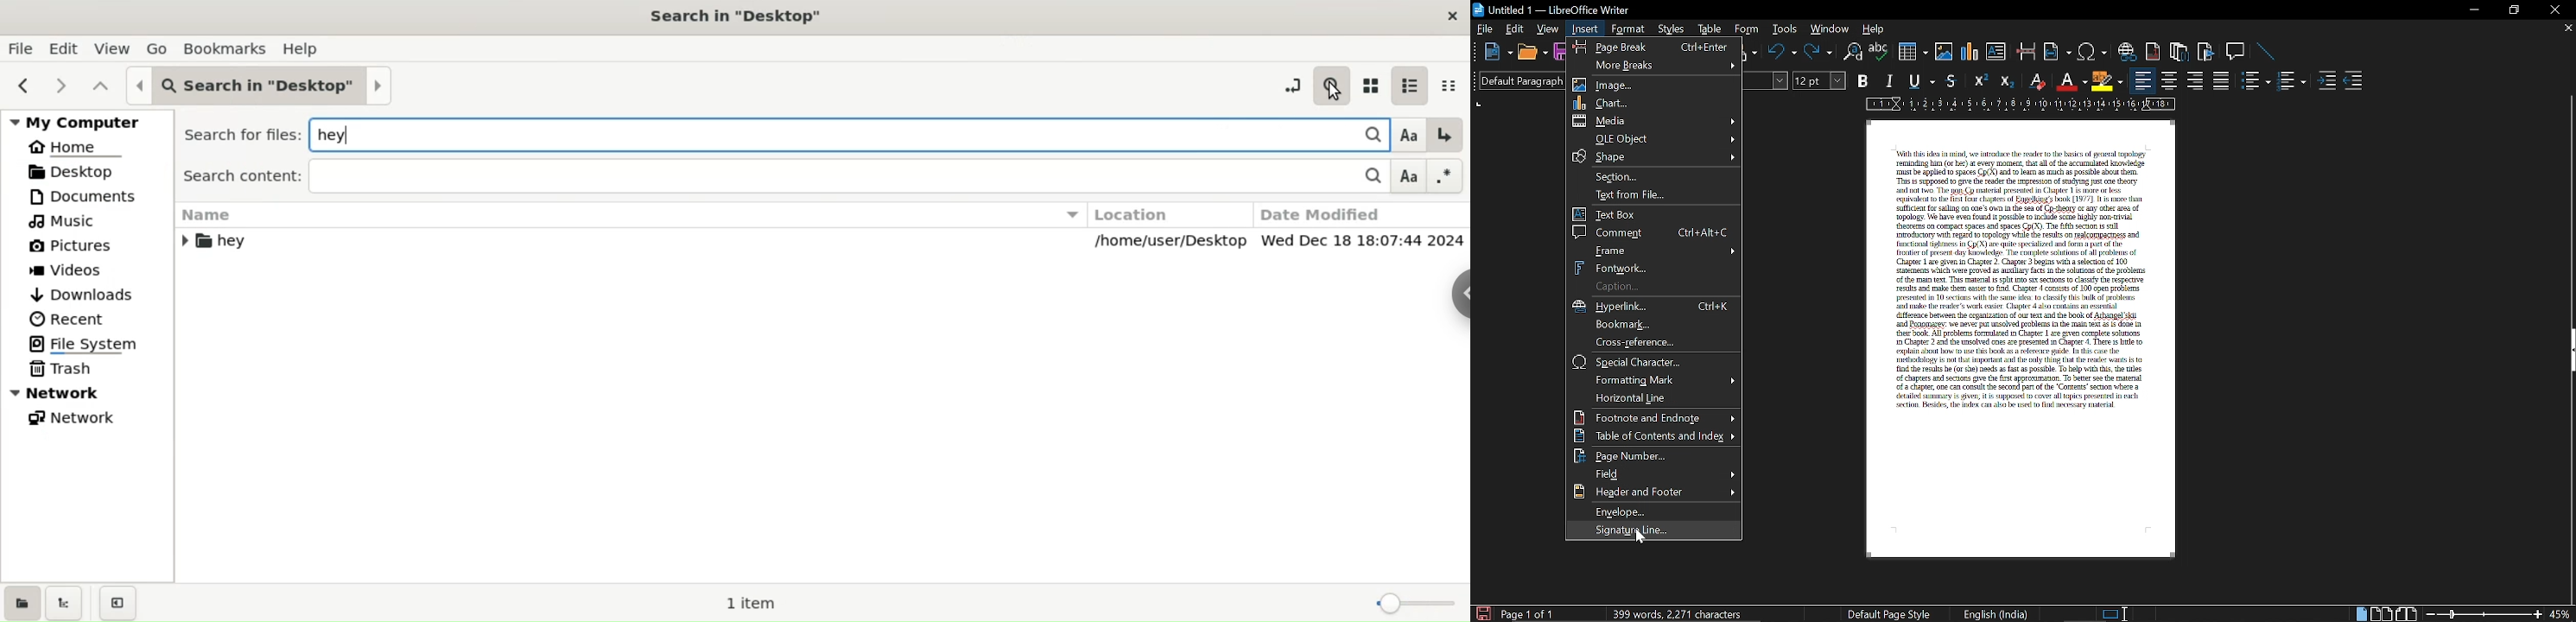 The image size is (2576, 644). What do you see at coordinates (1655, 436) in the screenshot?
I see `table of context and index` at bounding box center [1655, 436].